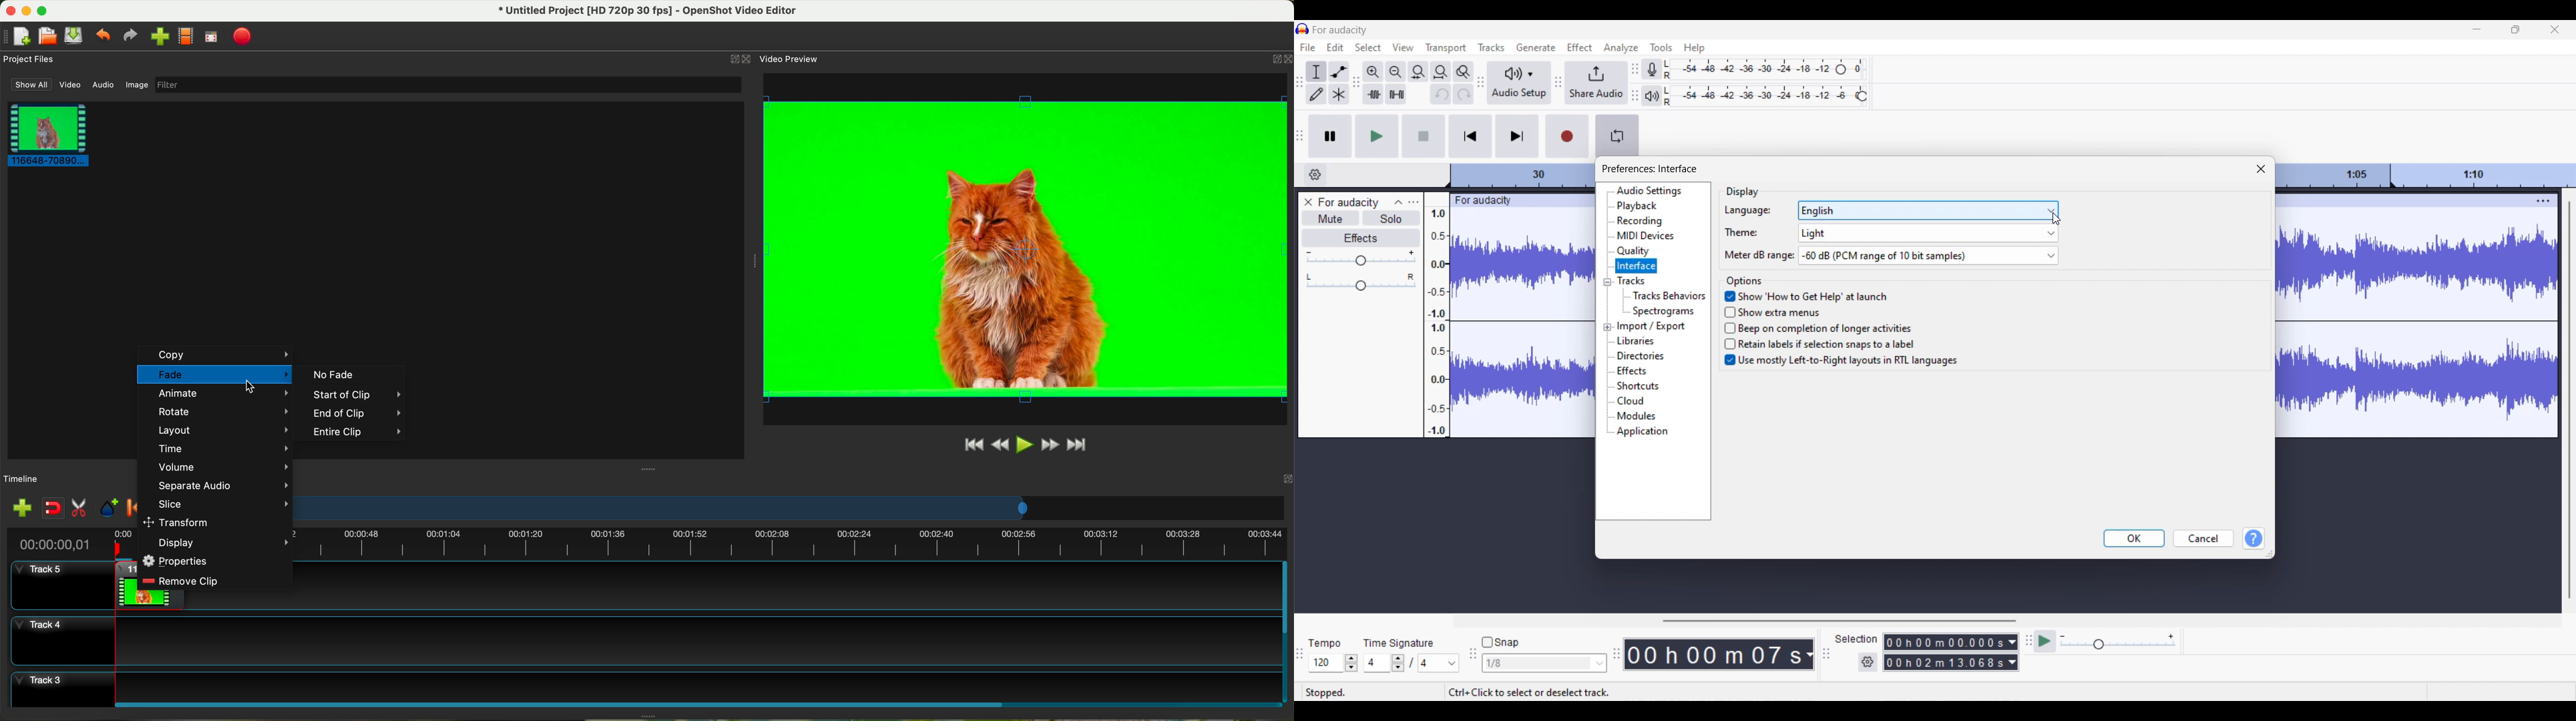 This screenshot has height=728, width=2576. Describe the element at coordinates (1303, 29) in the screenshot. I see `Software logo` at that location.